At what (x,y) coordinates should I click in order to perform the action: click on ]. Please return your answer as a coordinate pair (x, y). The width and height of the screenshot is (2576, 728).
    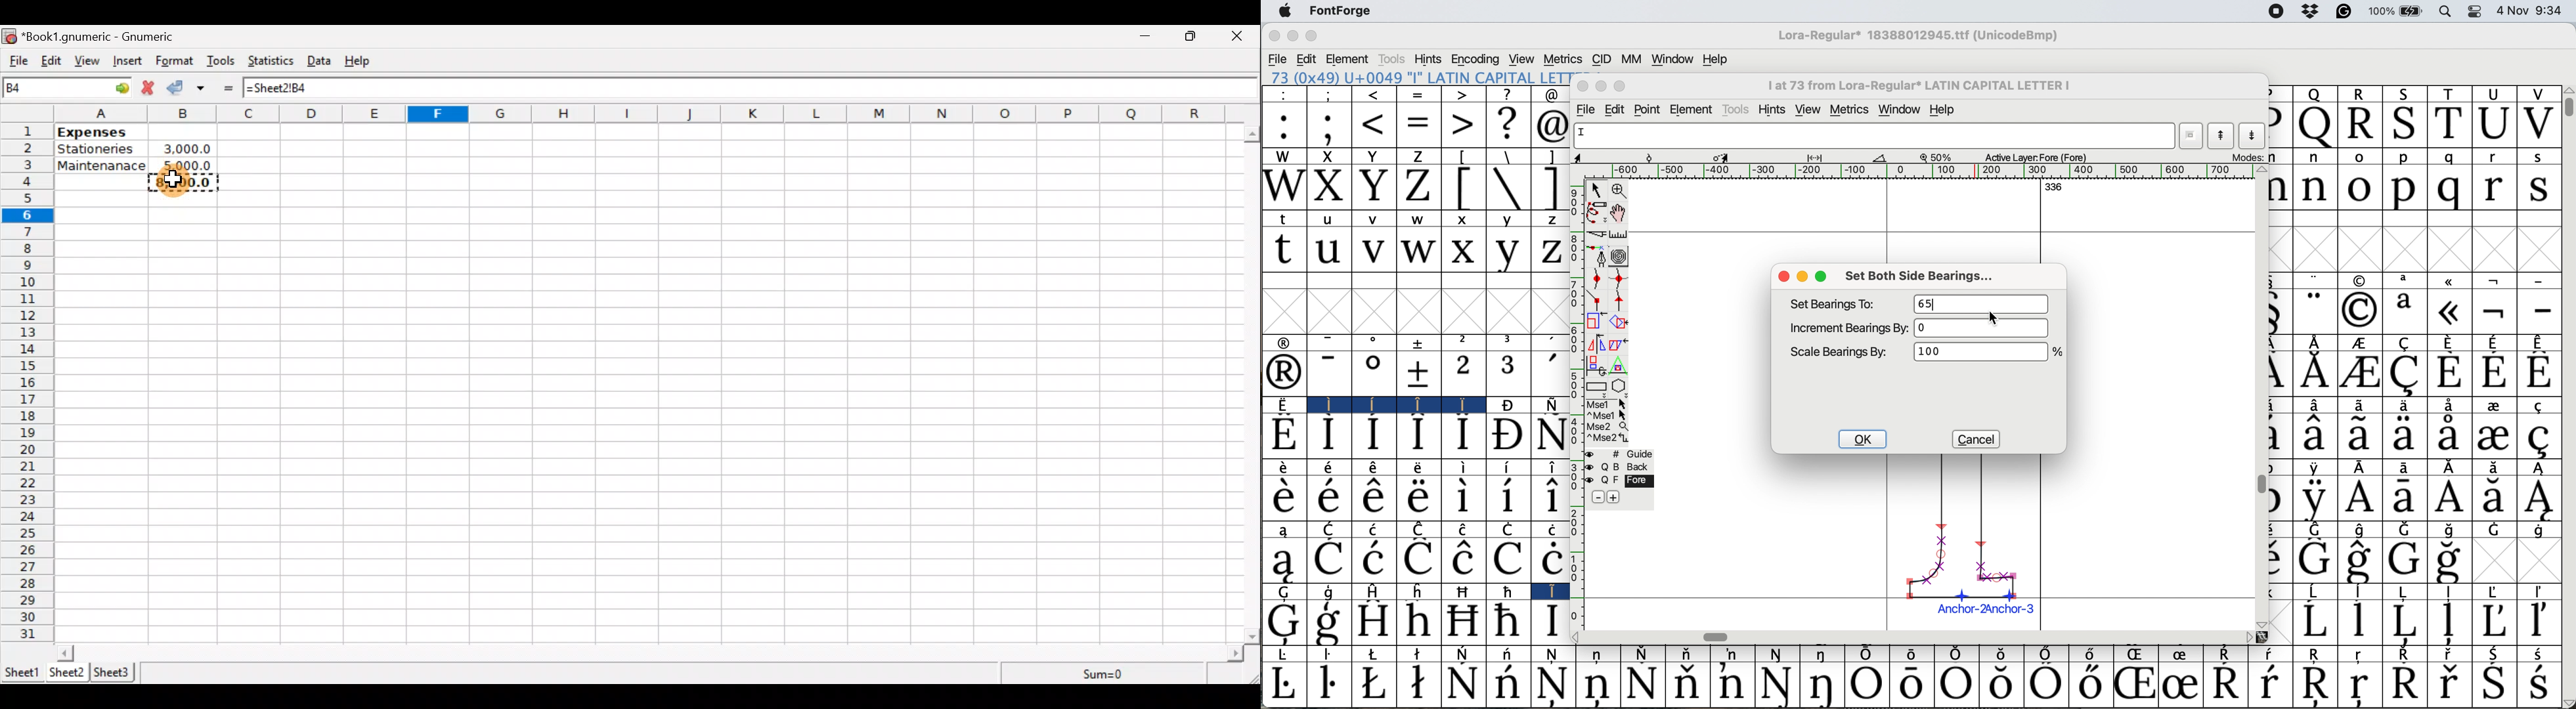
    Looking at the image, I should click on (1551, 156).